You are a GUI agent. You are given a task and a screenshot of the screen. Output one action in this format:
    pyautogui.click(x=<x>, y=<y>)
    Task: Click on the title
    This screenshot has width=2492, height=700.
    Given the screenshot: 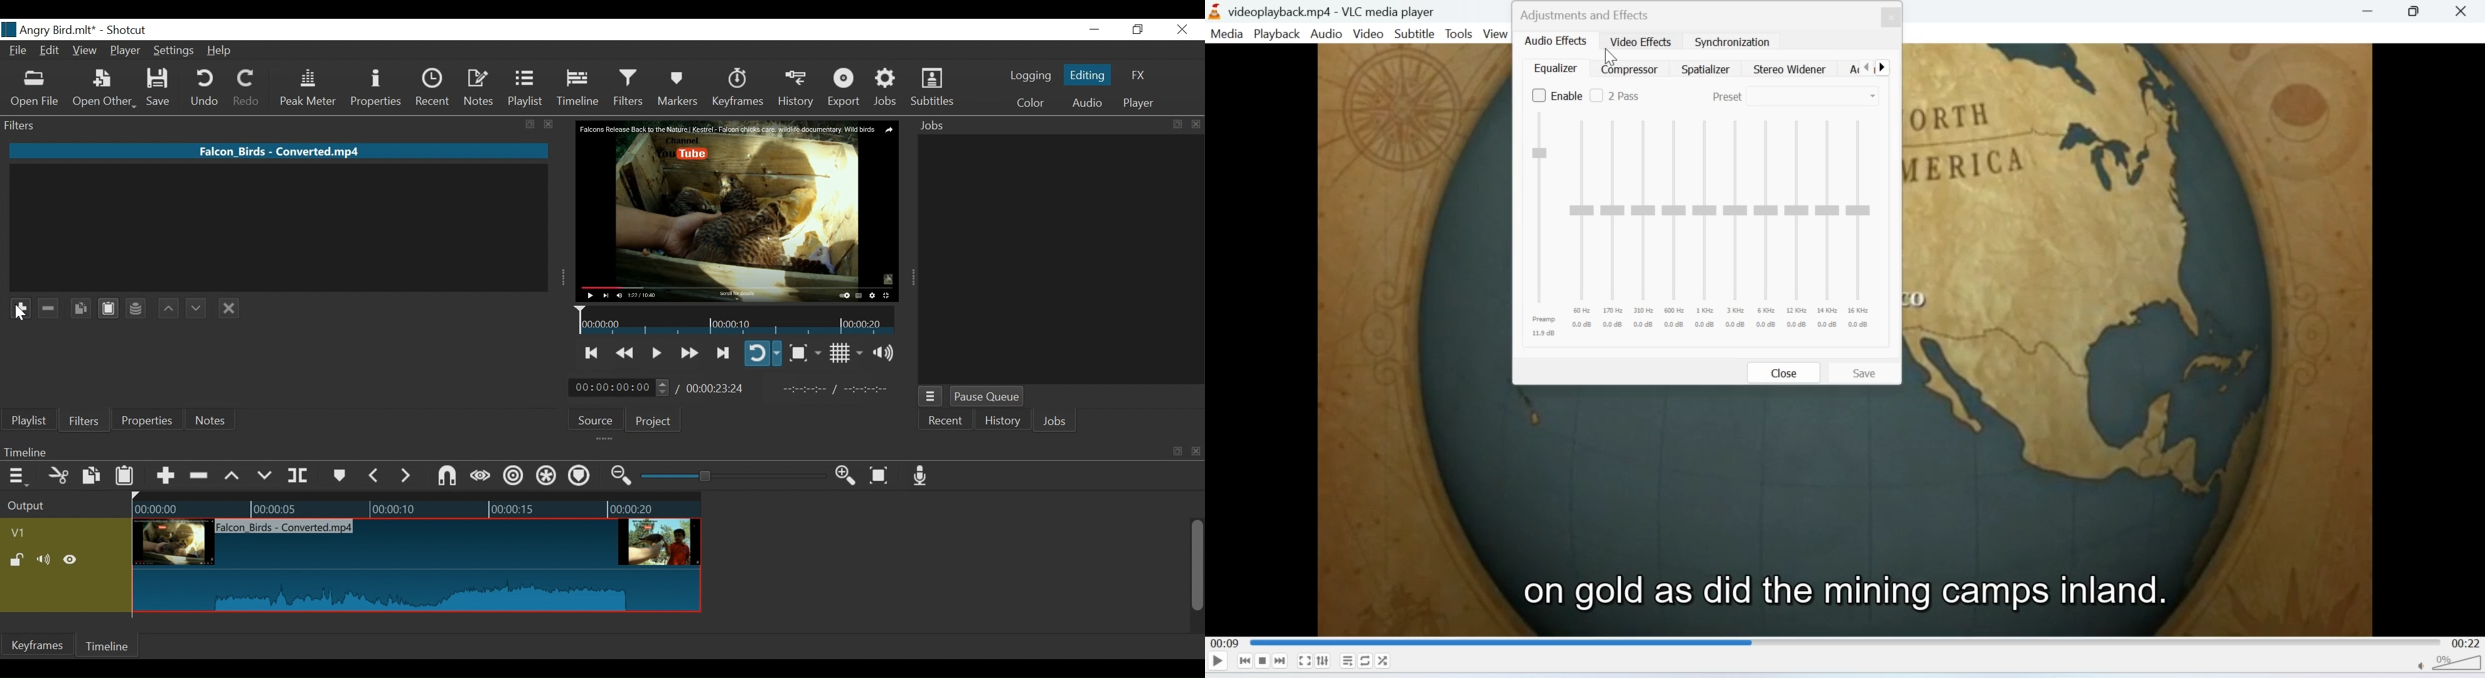 What is the action you would take?
    pyautogui.click(x=93, y=29)
    